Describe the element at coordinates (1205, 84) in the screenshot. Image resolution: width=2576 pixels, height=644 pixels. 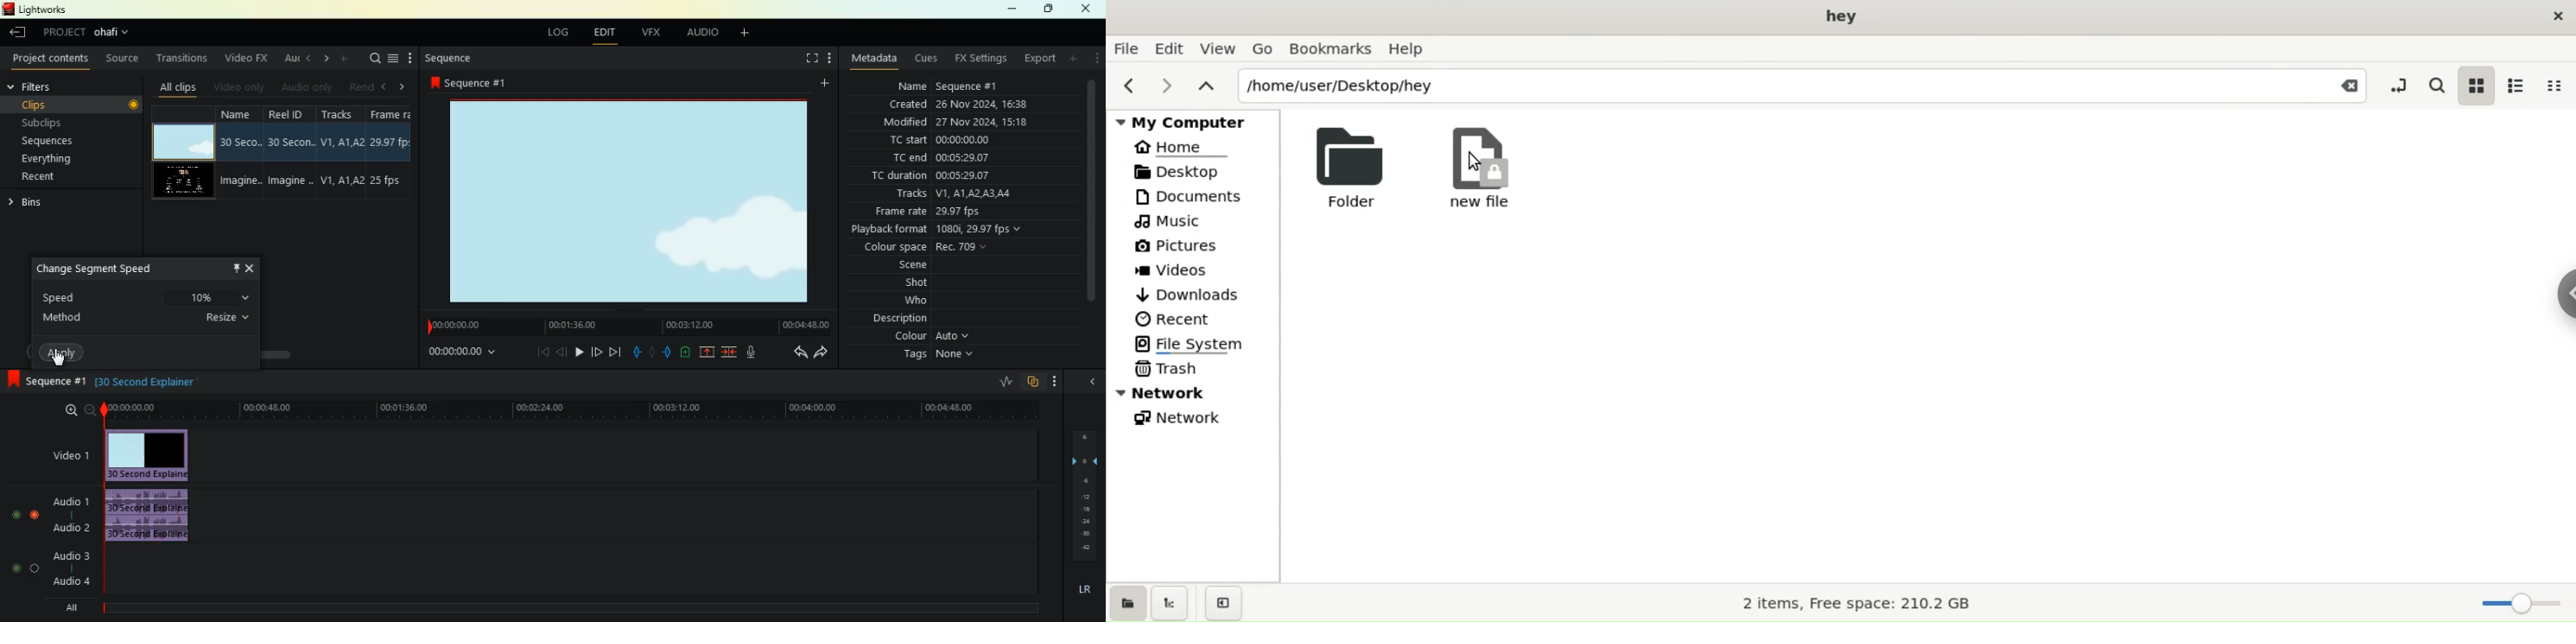
I see `parent folders` at that location.